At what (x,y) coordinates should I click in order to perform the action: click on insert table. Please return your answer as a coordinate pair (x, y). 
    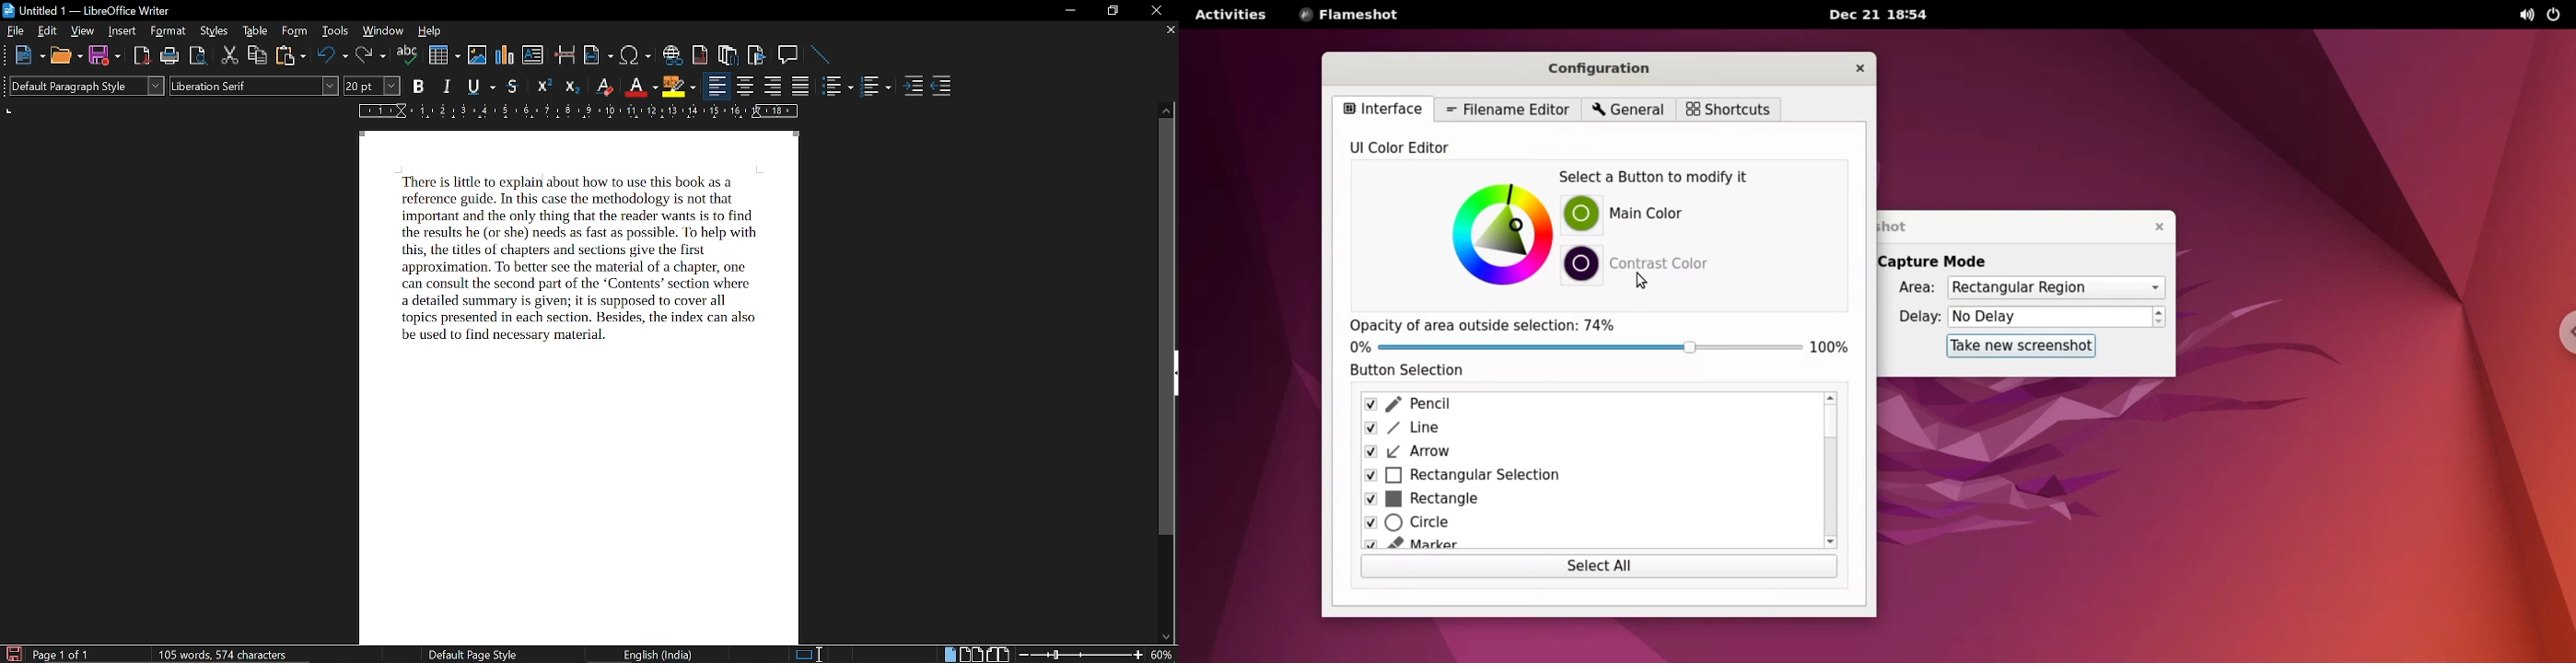
    Looking at the image, I should click on (444, 55).